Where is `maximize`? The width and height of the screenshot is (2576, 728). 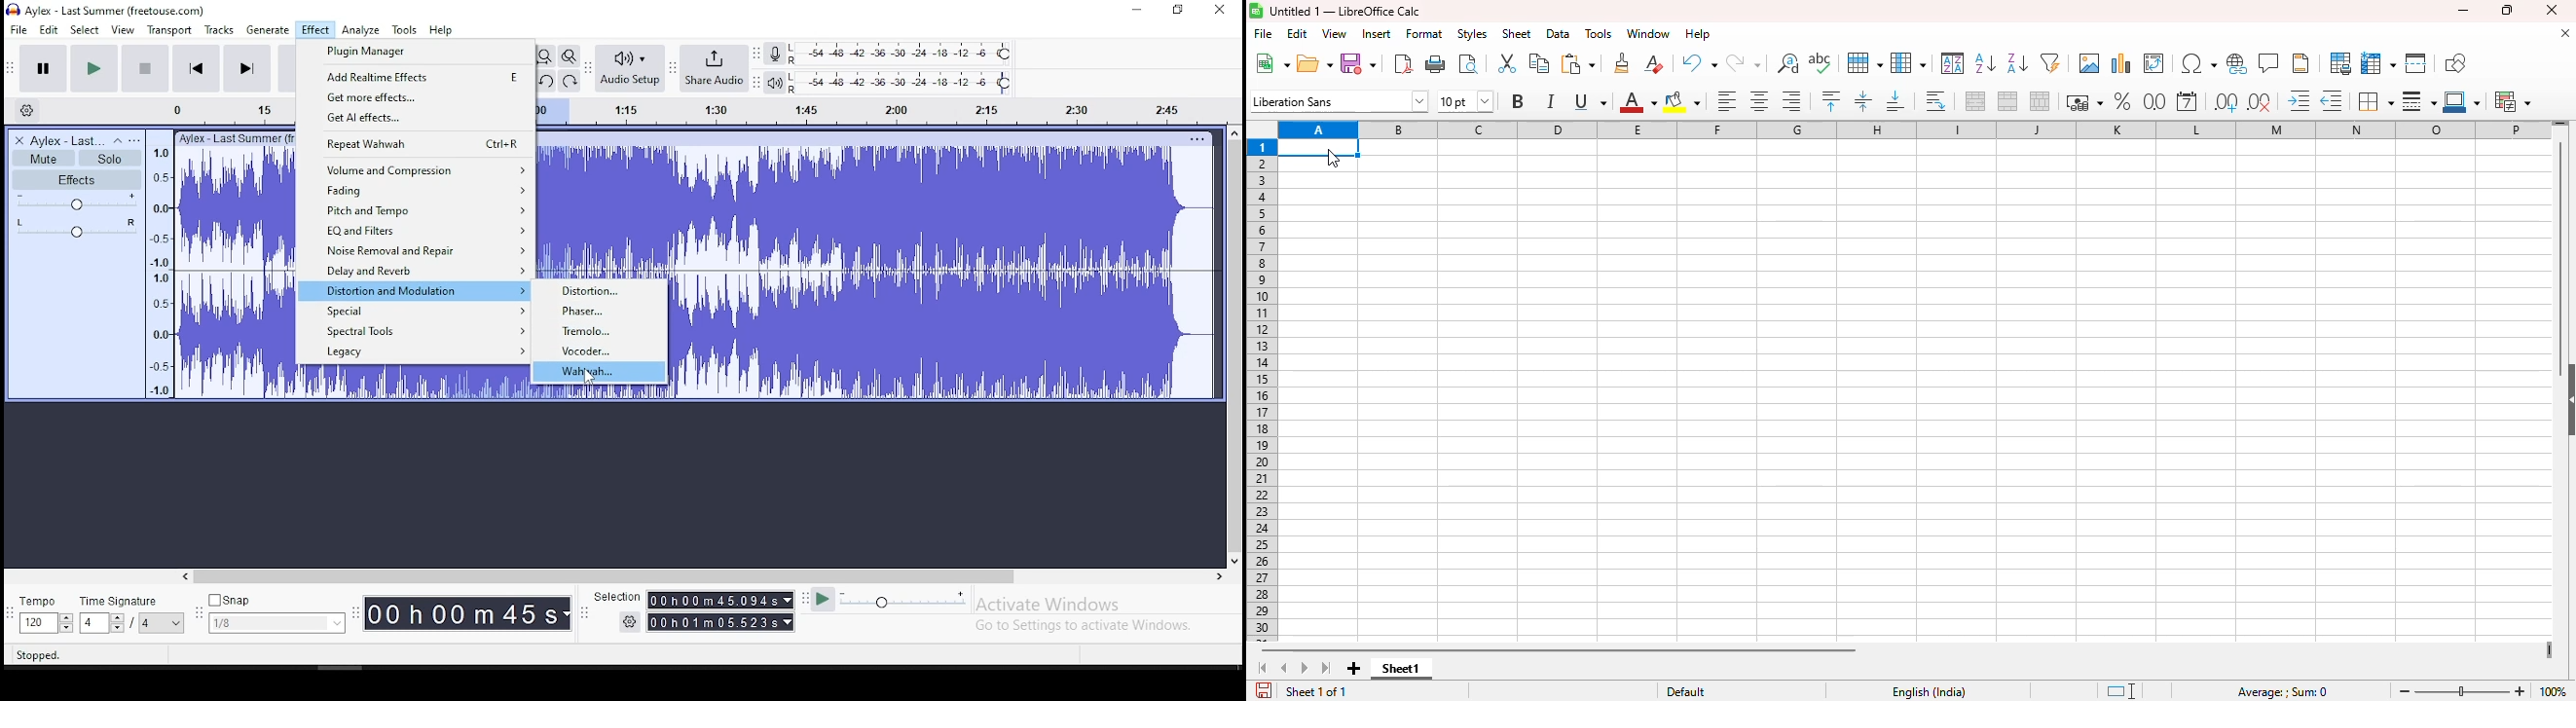 maximize is located at coordinates (2505, 11).